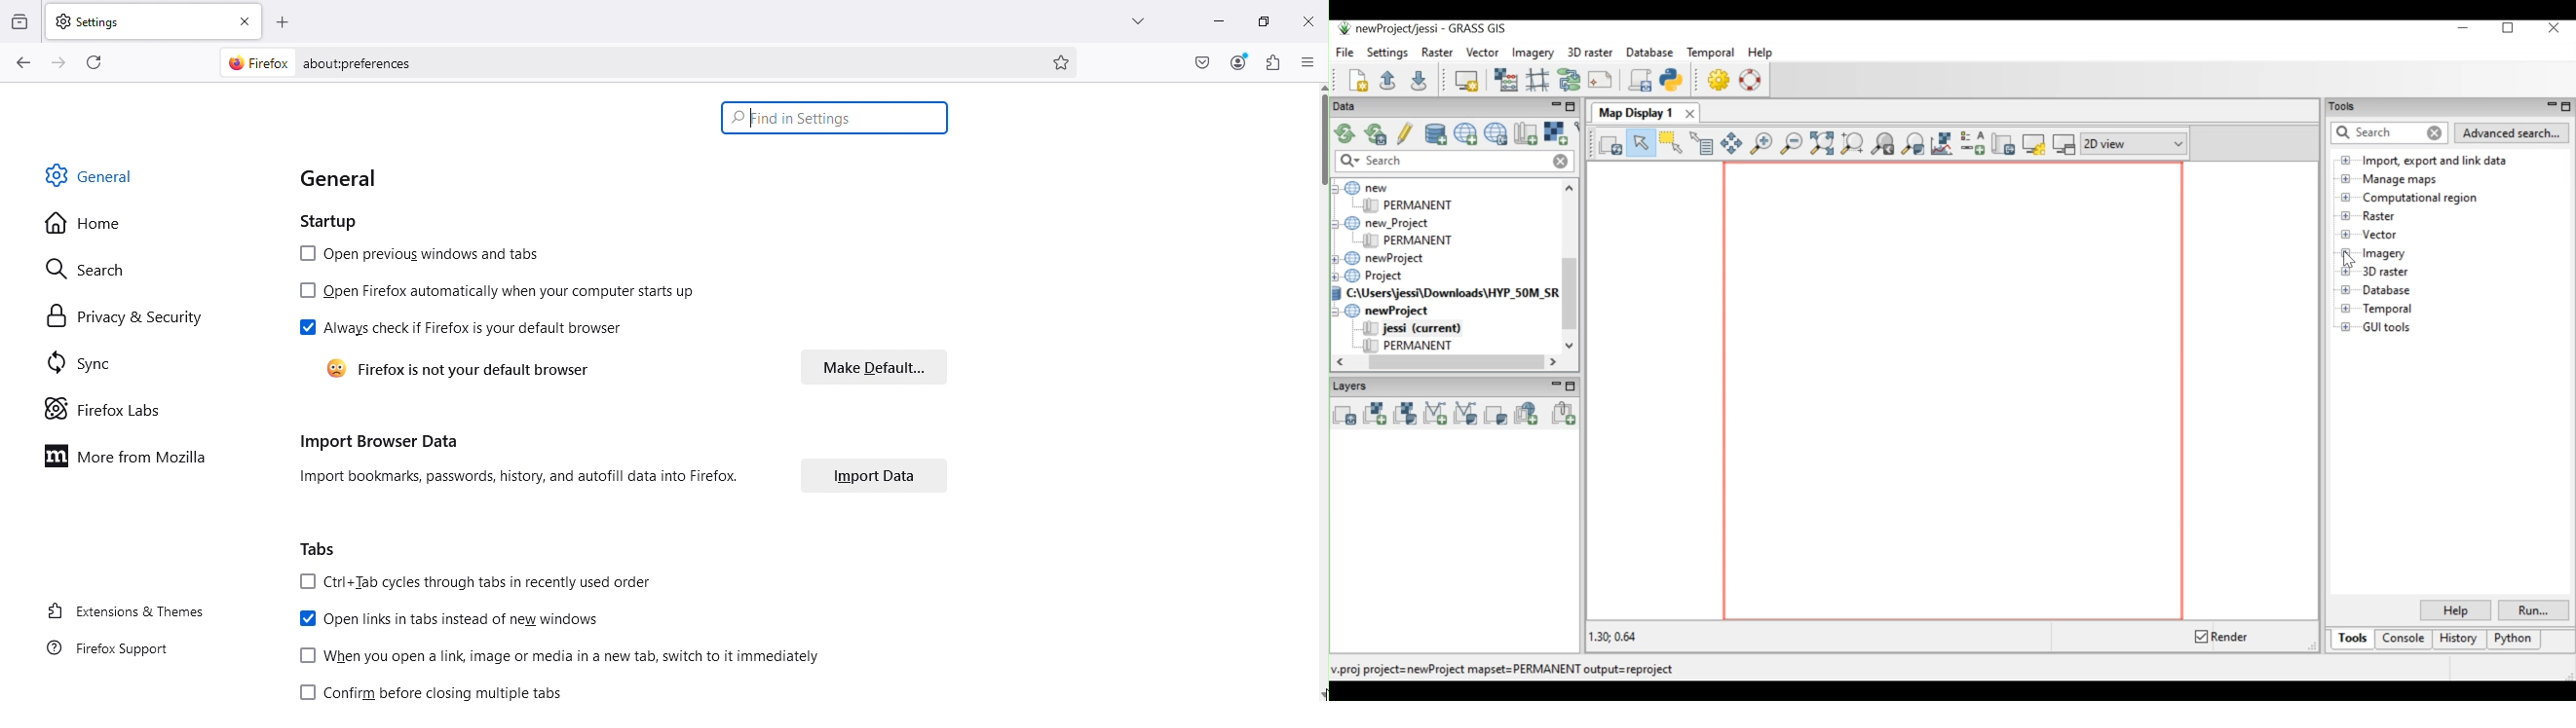 The width and height of the screenshot is (2576, 728). What do you see at coordinates (1320, 693) in the screenshot?
I see `move down` at bounding box center [1320, 693].